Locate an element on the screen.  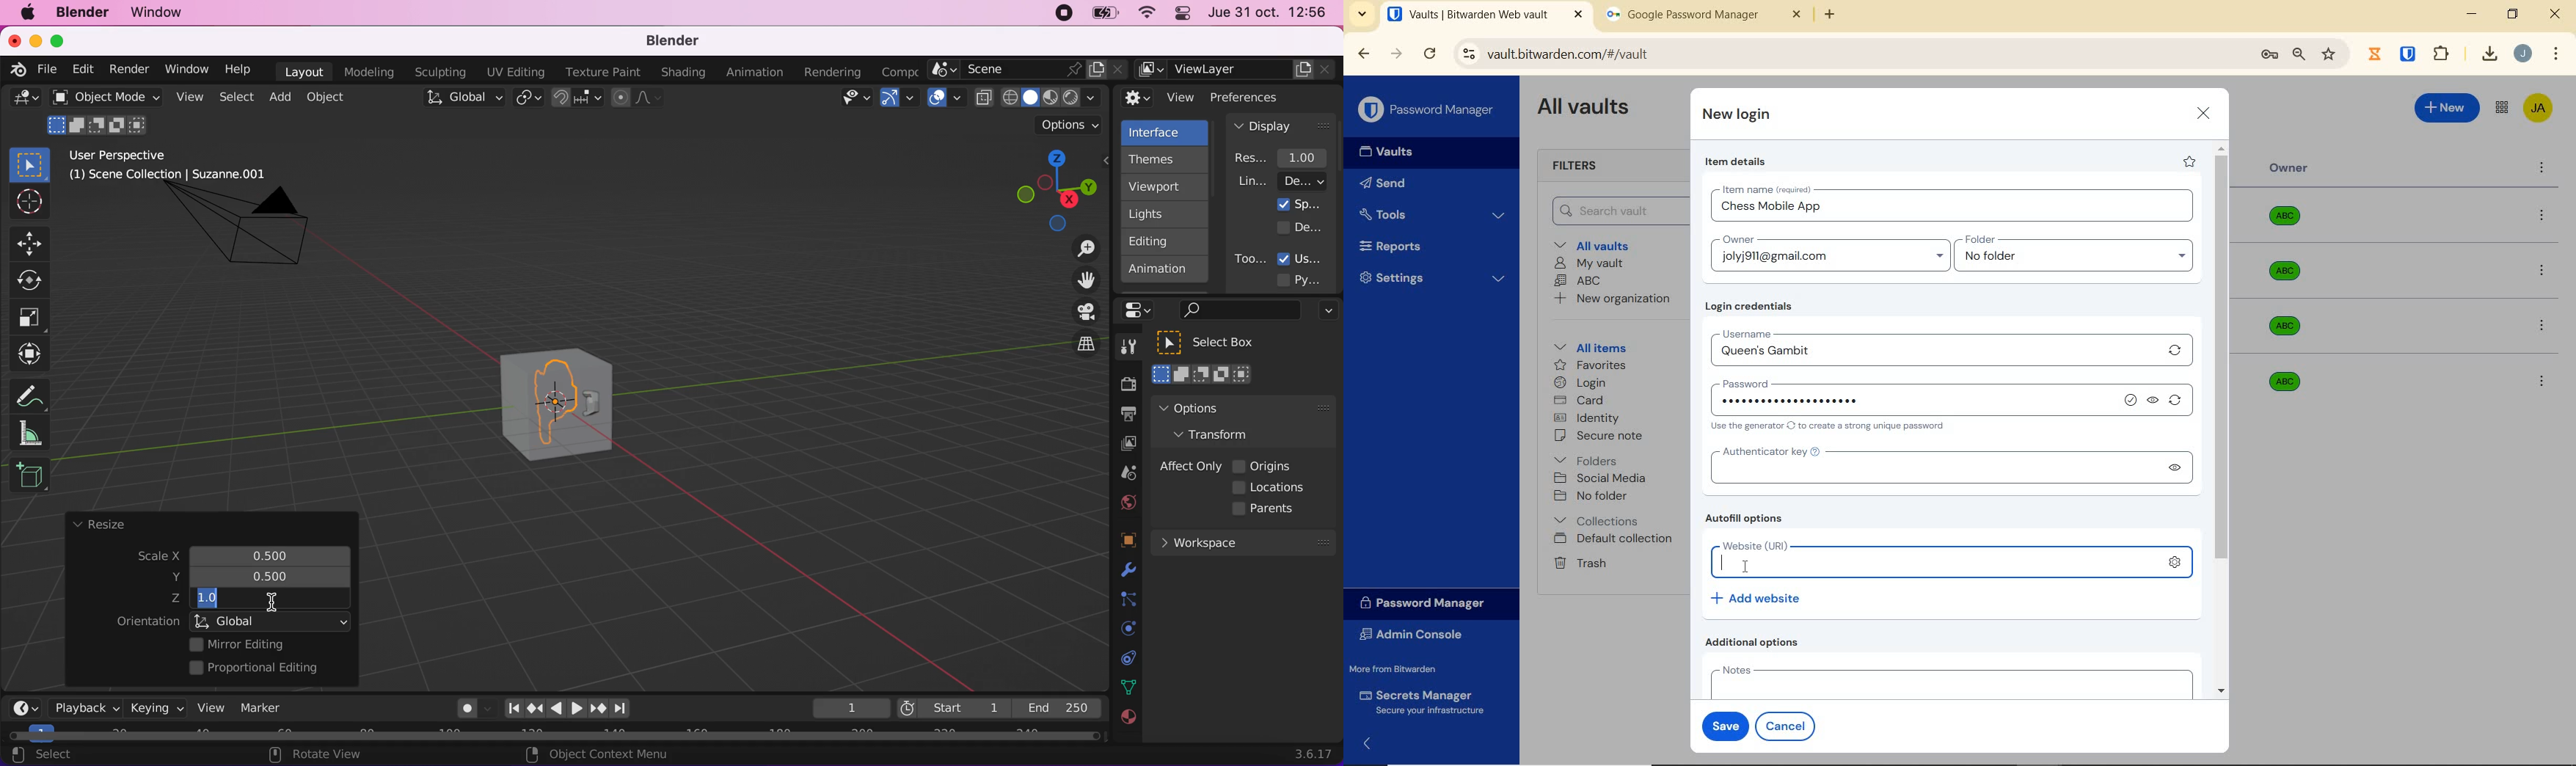
Social media is located at coordinates (1599, 478).